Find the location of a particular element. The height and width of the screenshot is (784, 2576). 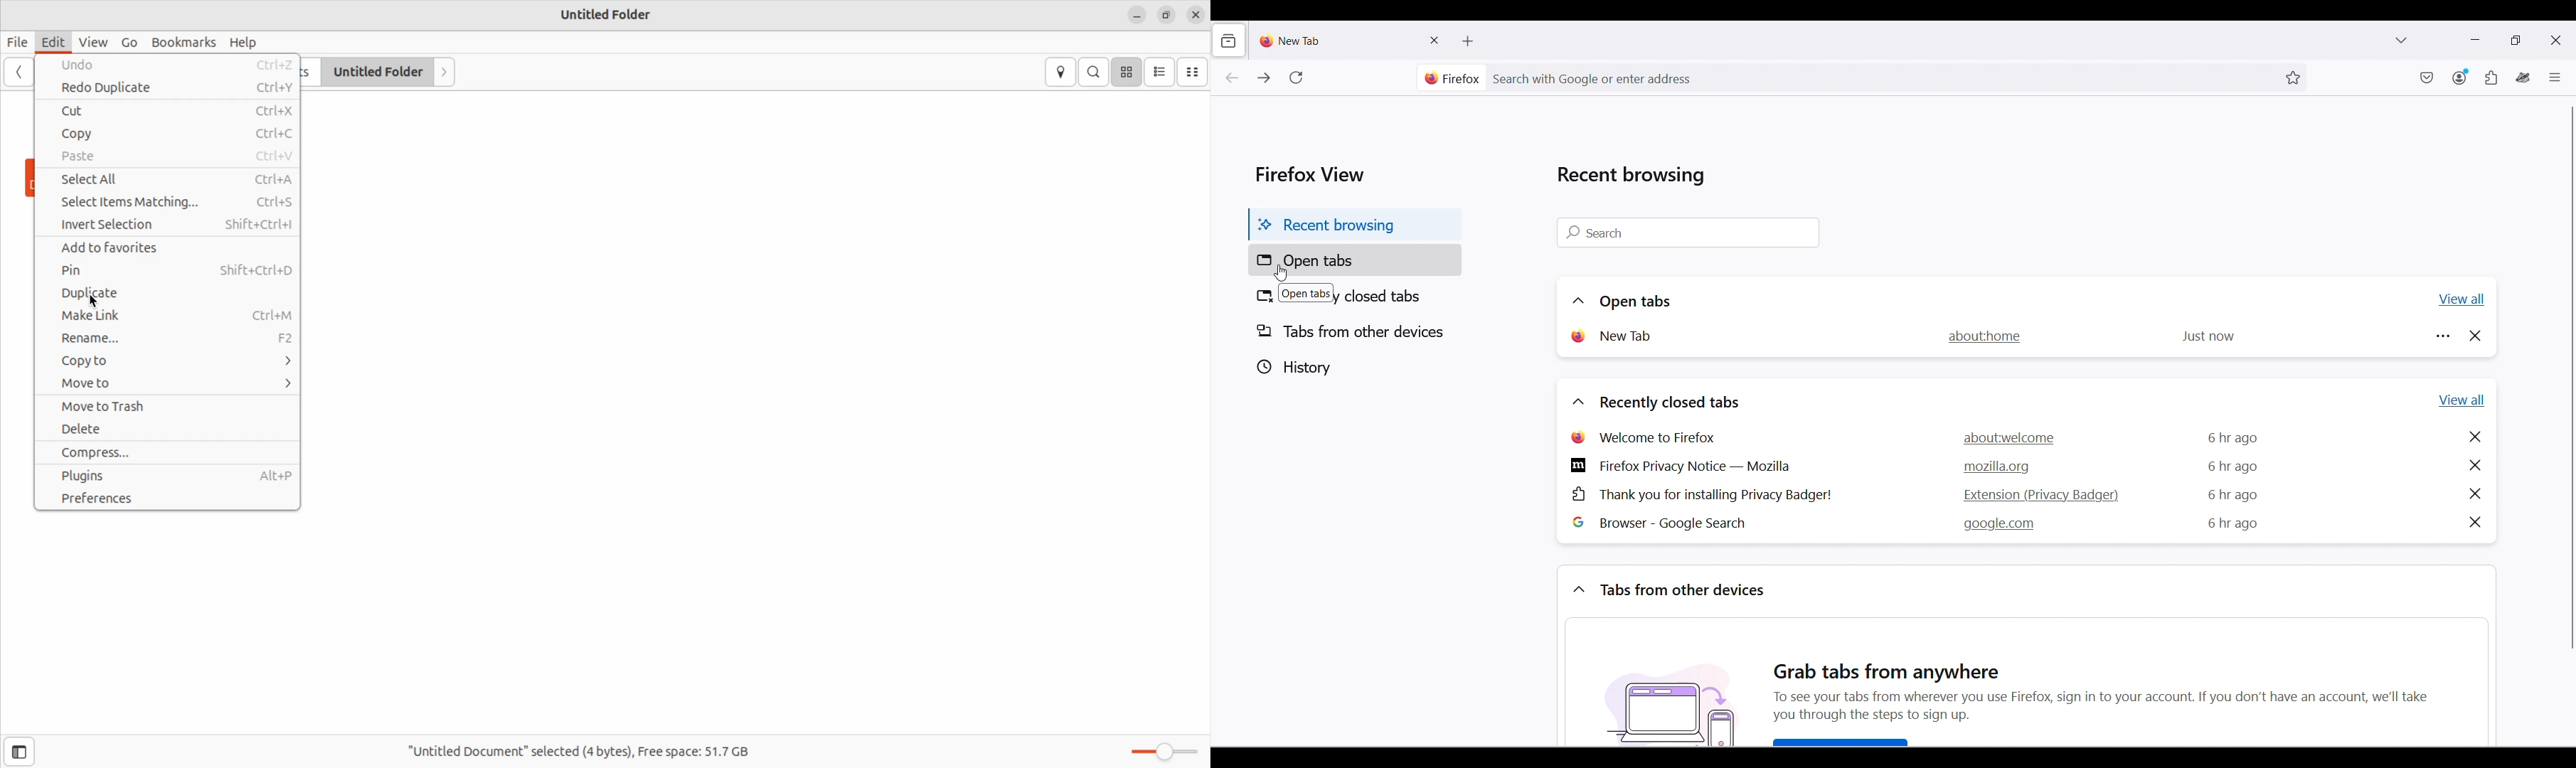

View all recently closed tabs is located at coordinates (2462, 400).